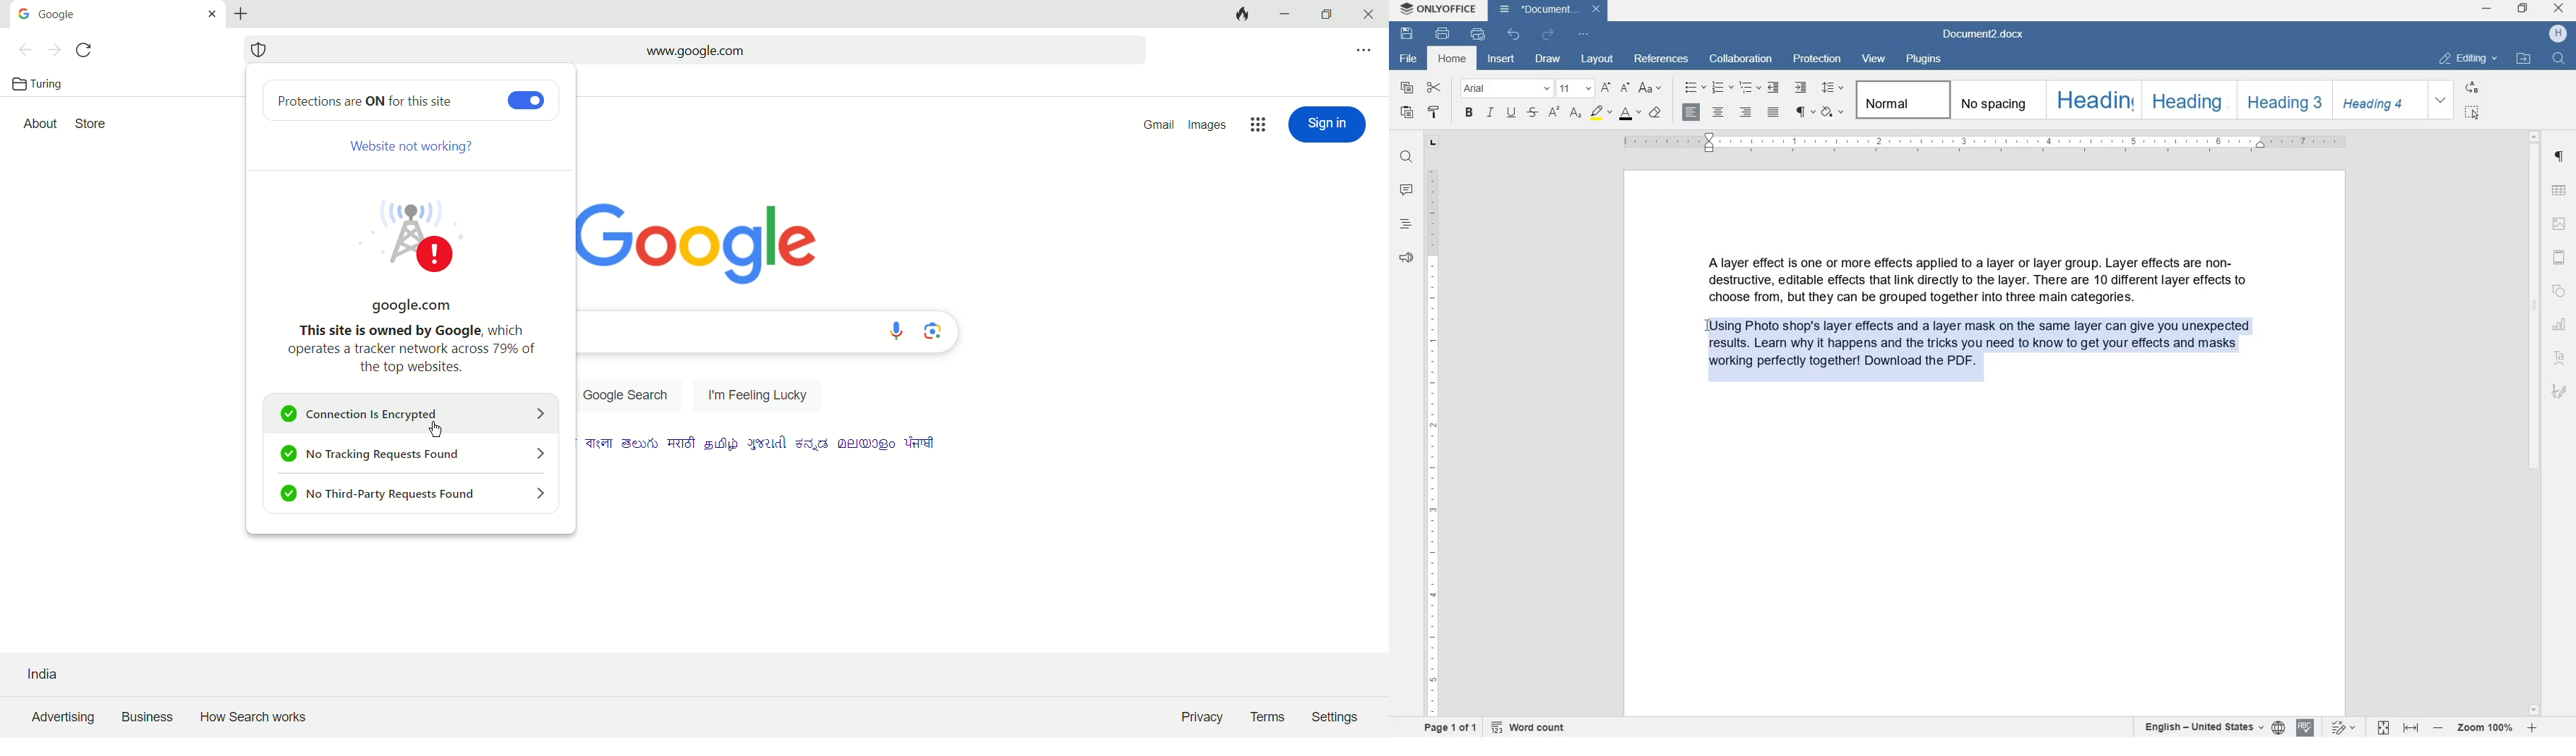  What do you see at coordinates (2344, 728) in the screenshot?
I see `TRACK CHANGES` at bounding box center [2344, 728].